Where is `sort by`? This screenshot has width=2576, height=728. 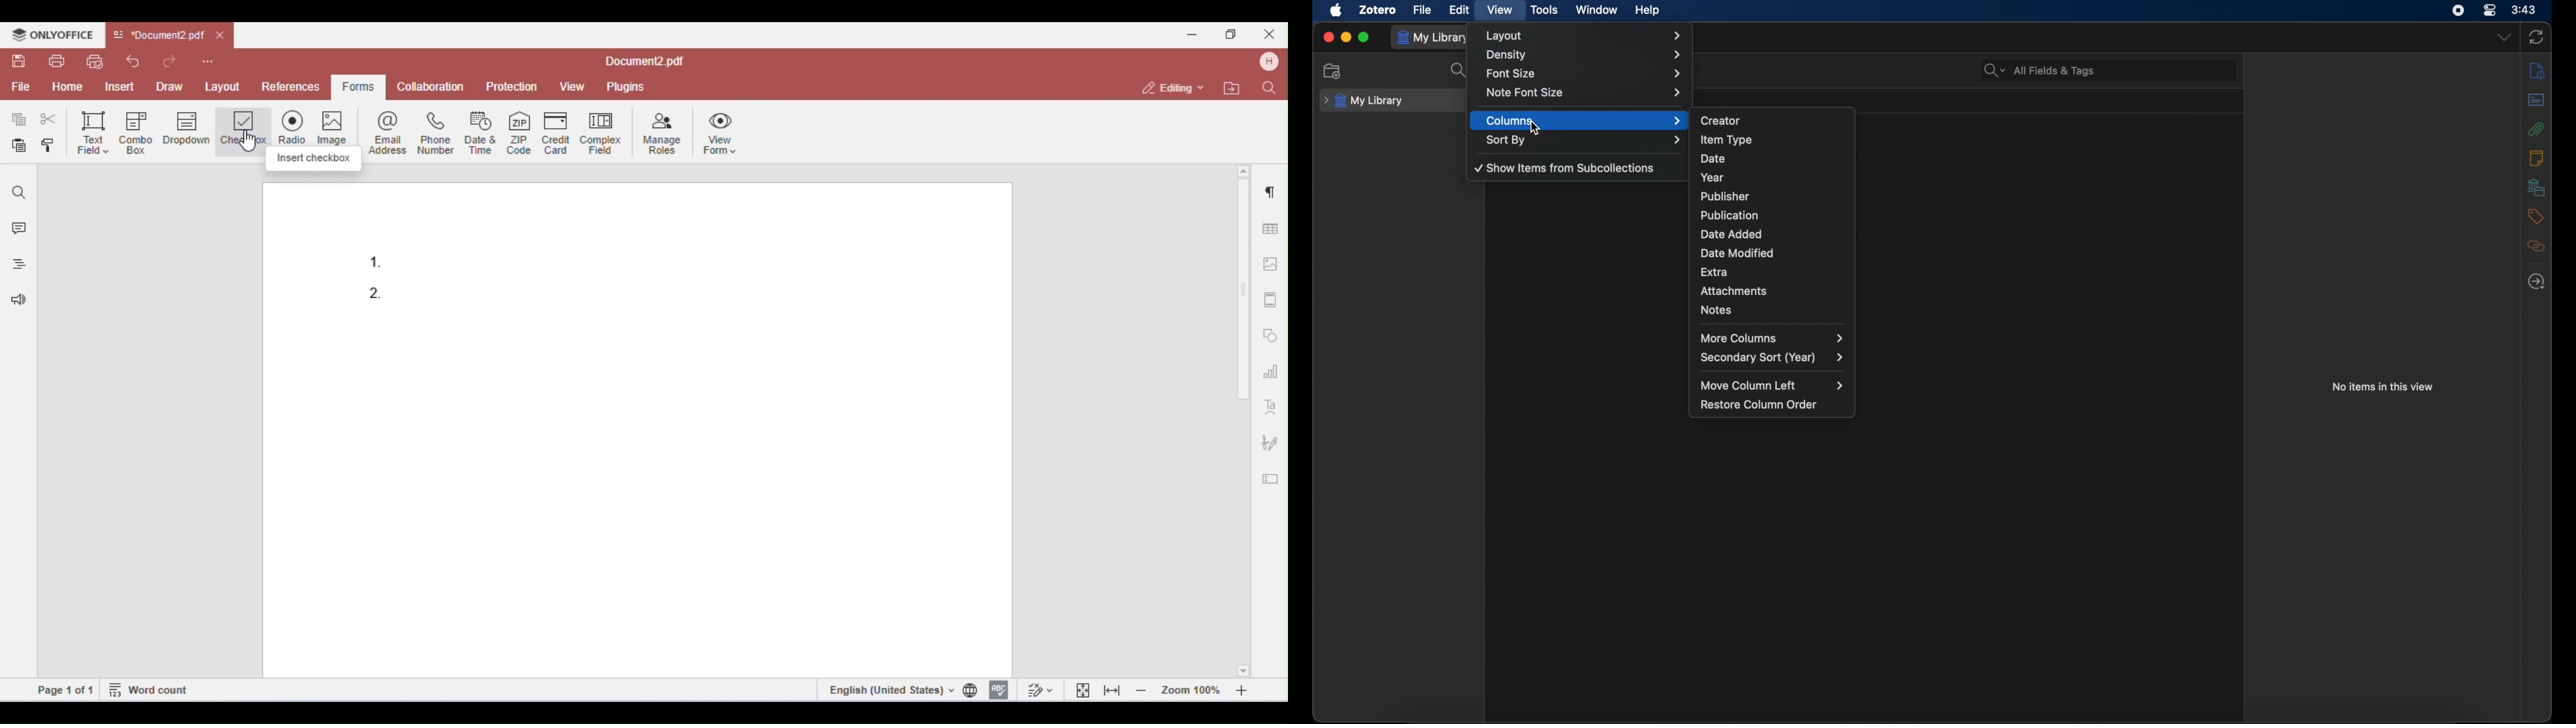
sort by is located at coordinates (1585, 140).